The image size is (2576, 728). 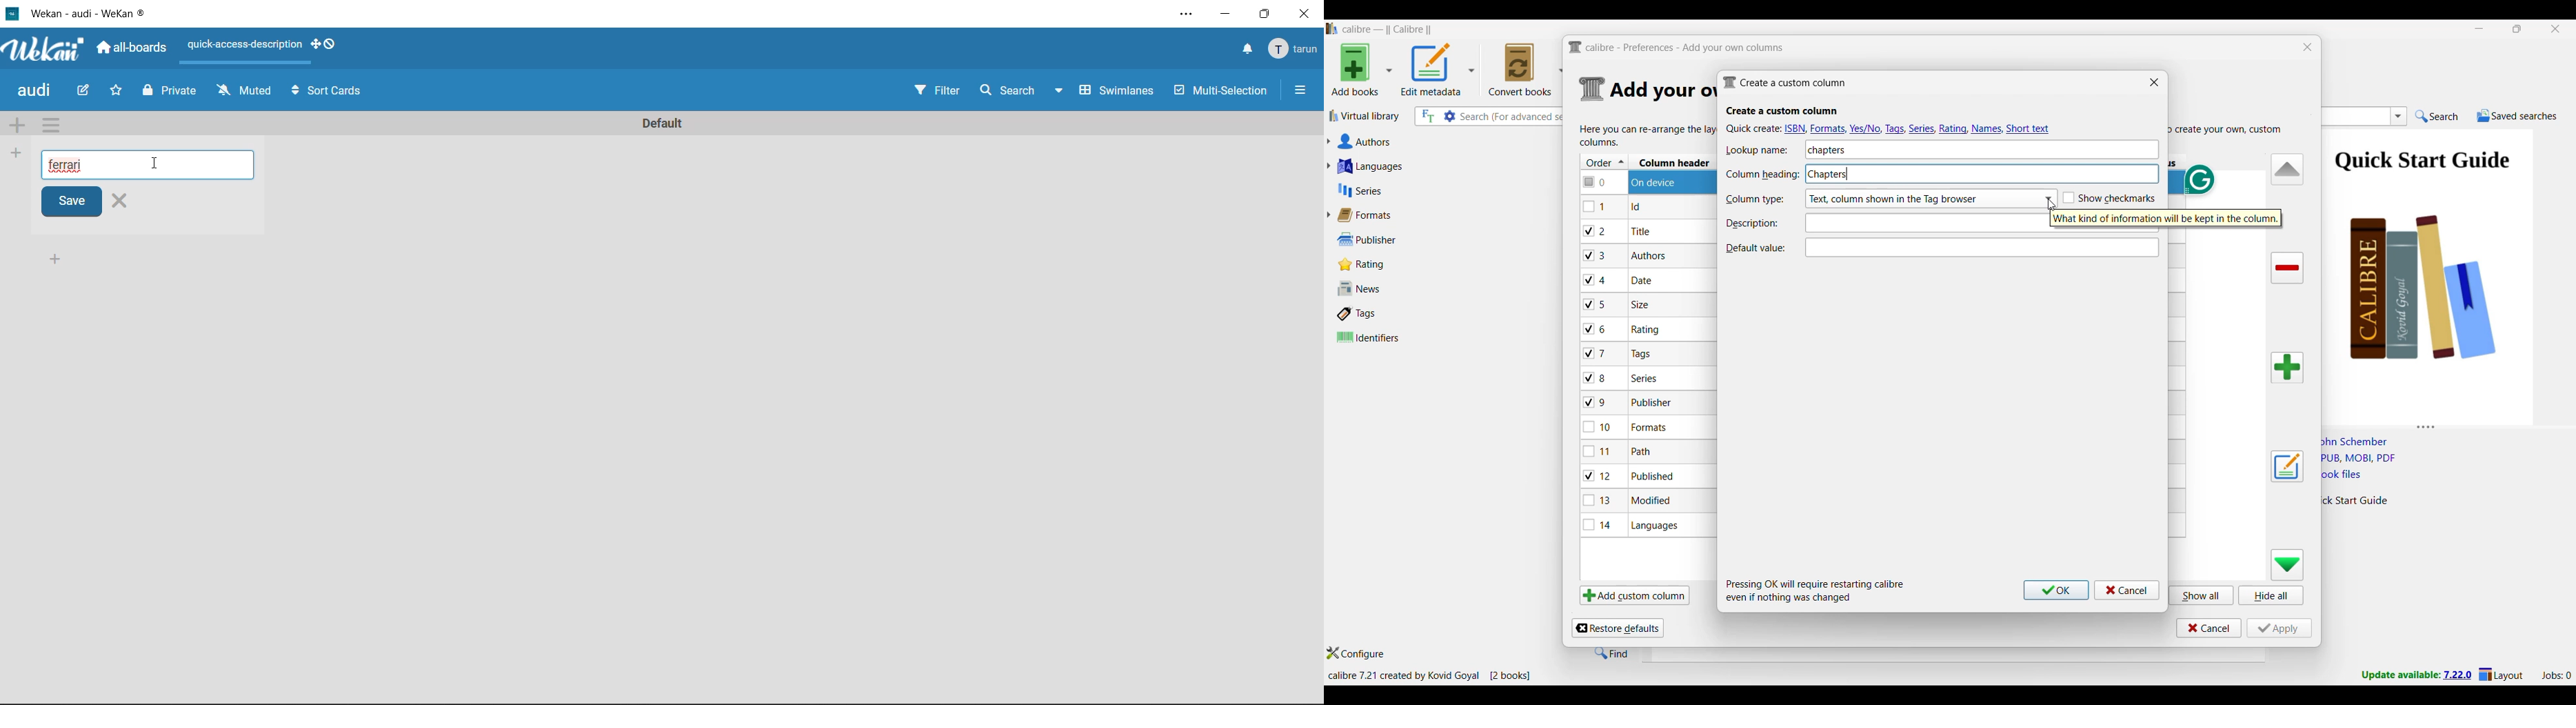 I want to click on Close, so click(x=128, y=202).